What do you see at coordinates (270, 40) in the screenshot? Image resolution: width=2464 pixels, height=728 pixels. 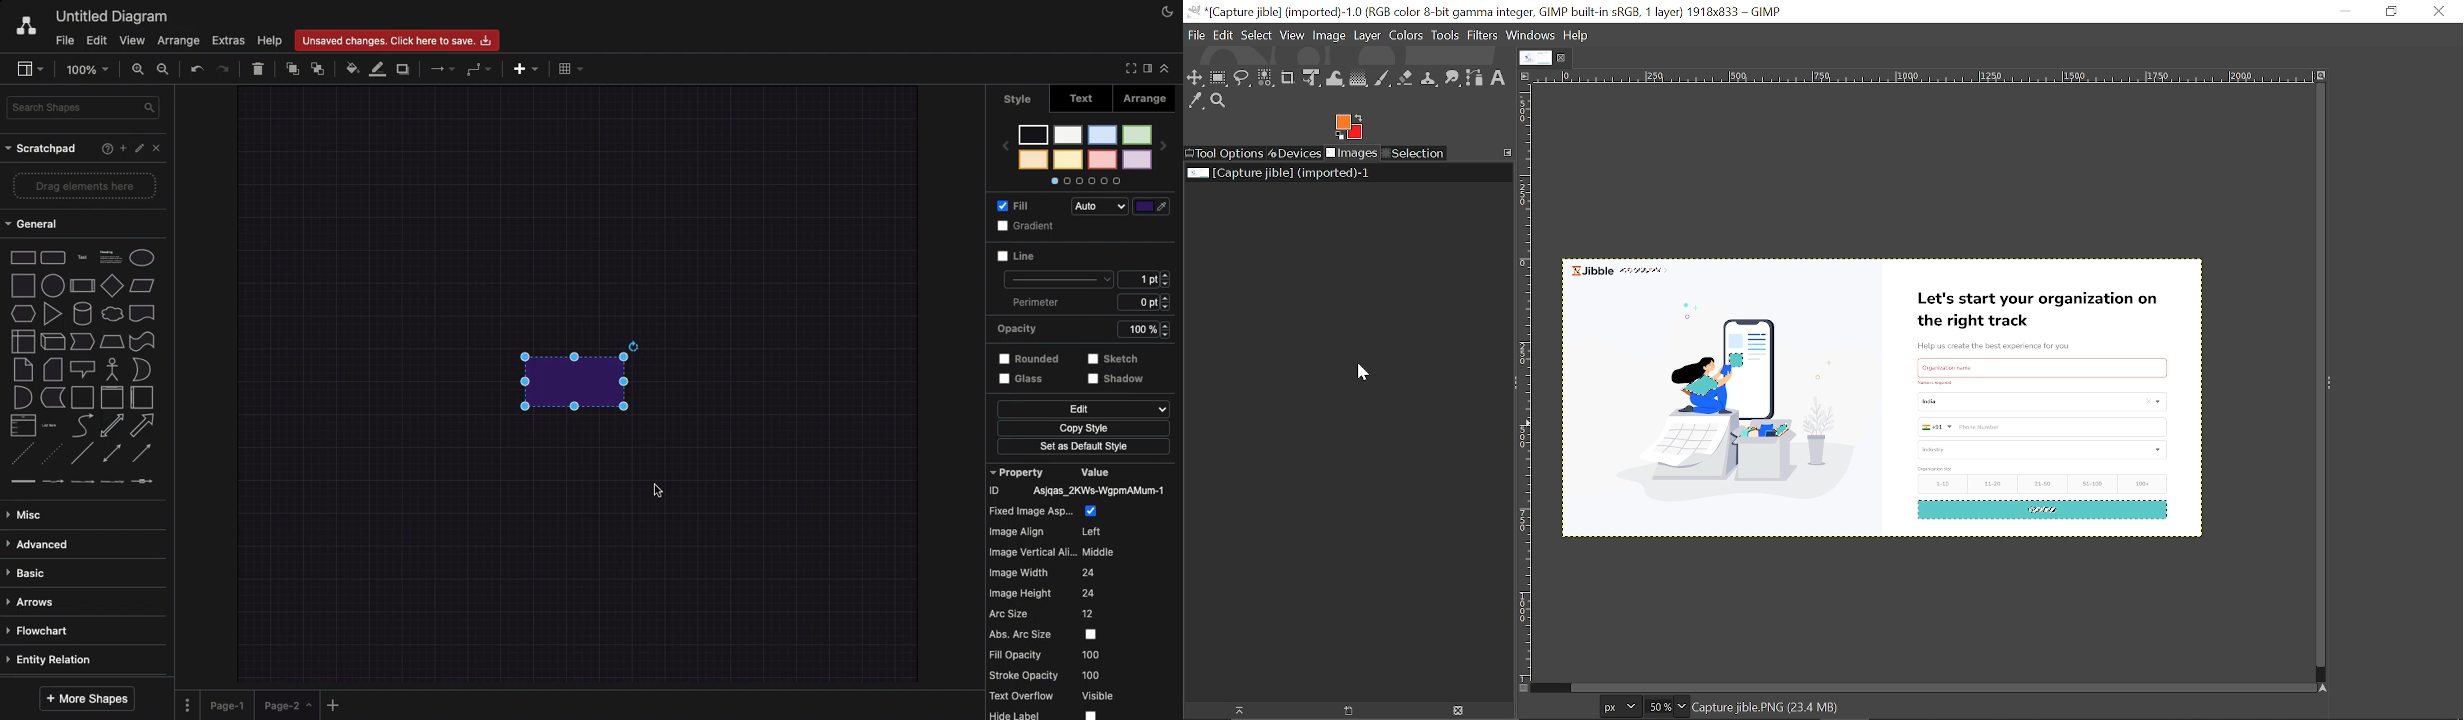 I see `Help` at bounding box center [270, 40].